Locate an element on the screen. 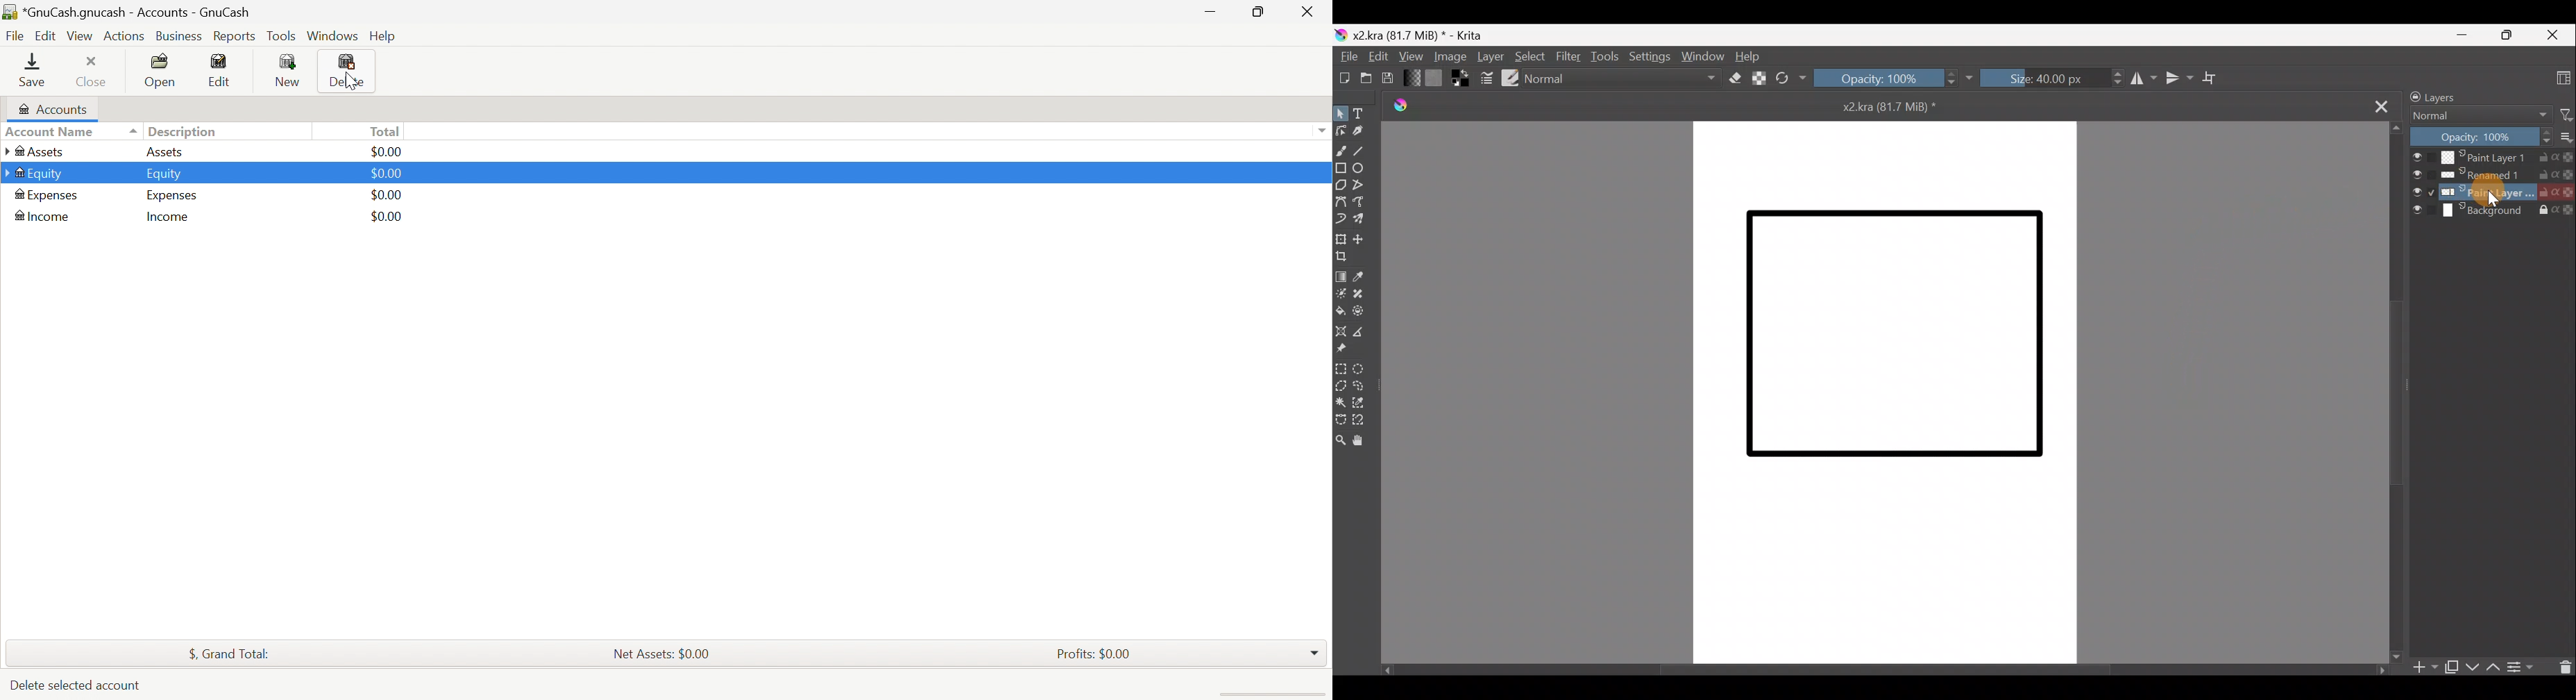  Restore Down is located at coordinates (1255, 10).